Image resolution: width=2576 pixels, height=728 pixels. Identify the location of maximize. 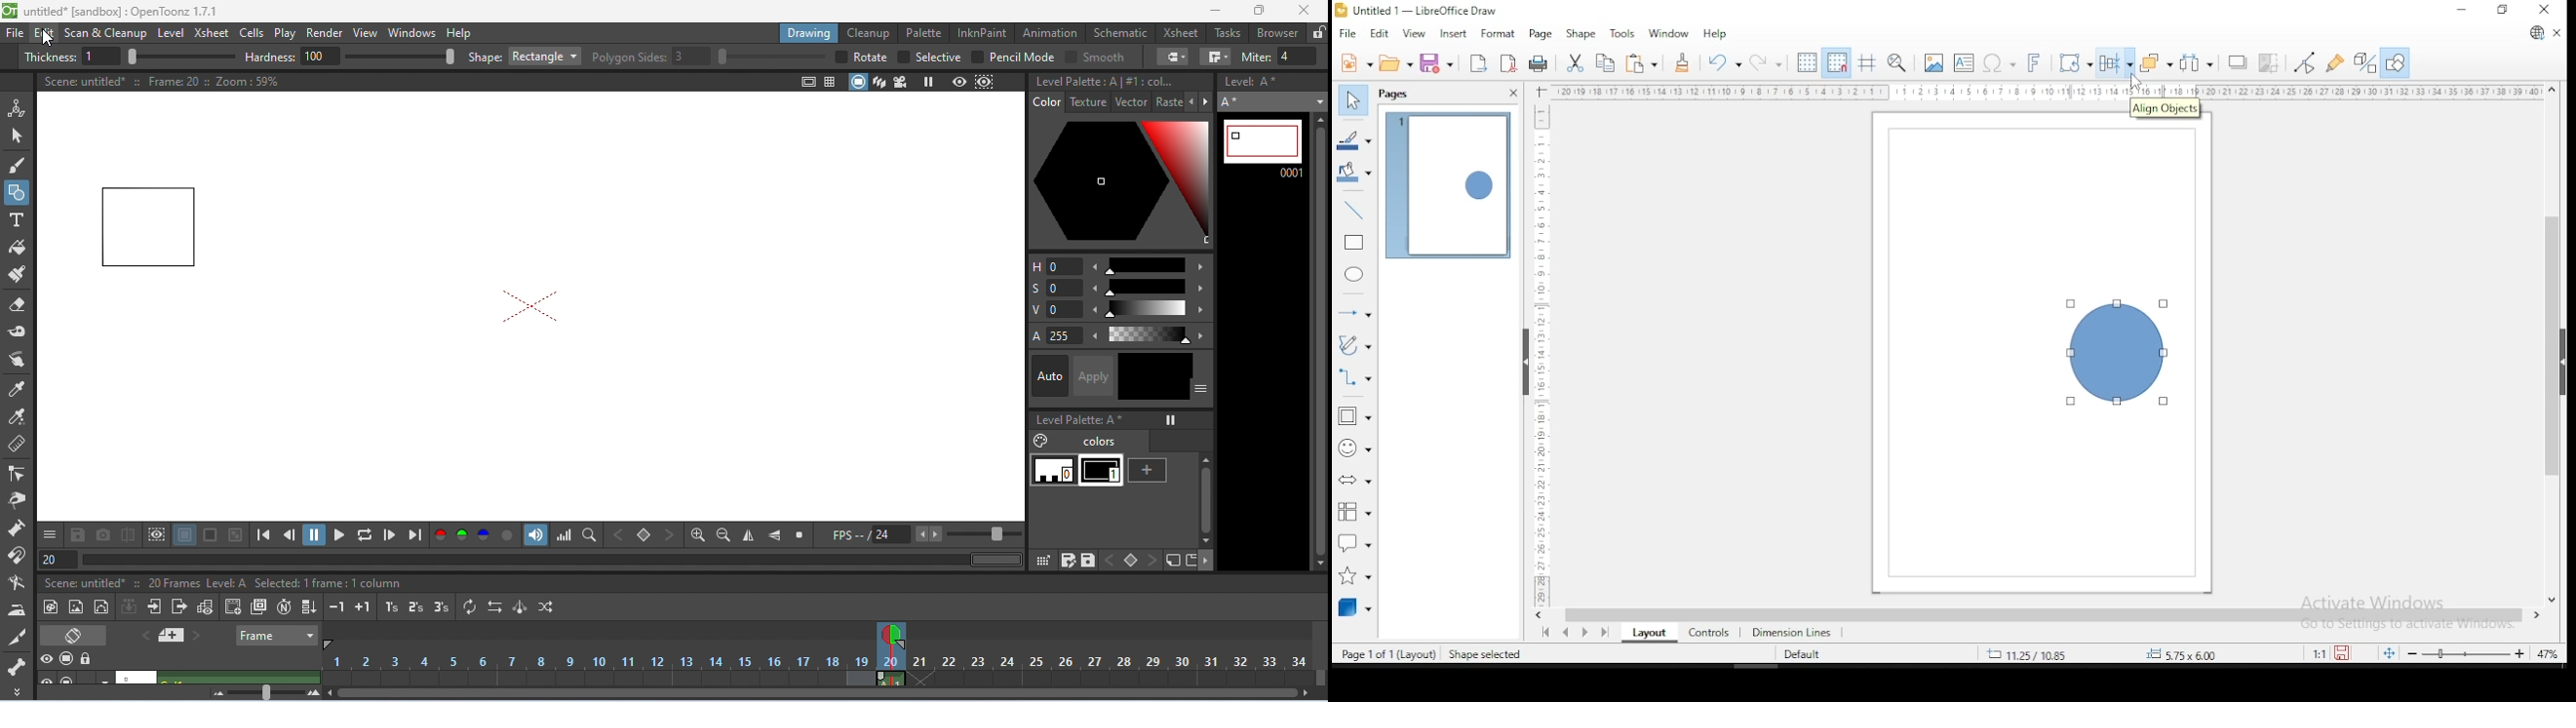
(1260, 11).